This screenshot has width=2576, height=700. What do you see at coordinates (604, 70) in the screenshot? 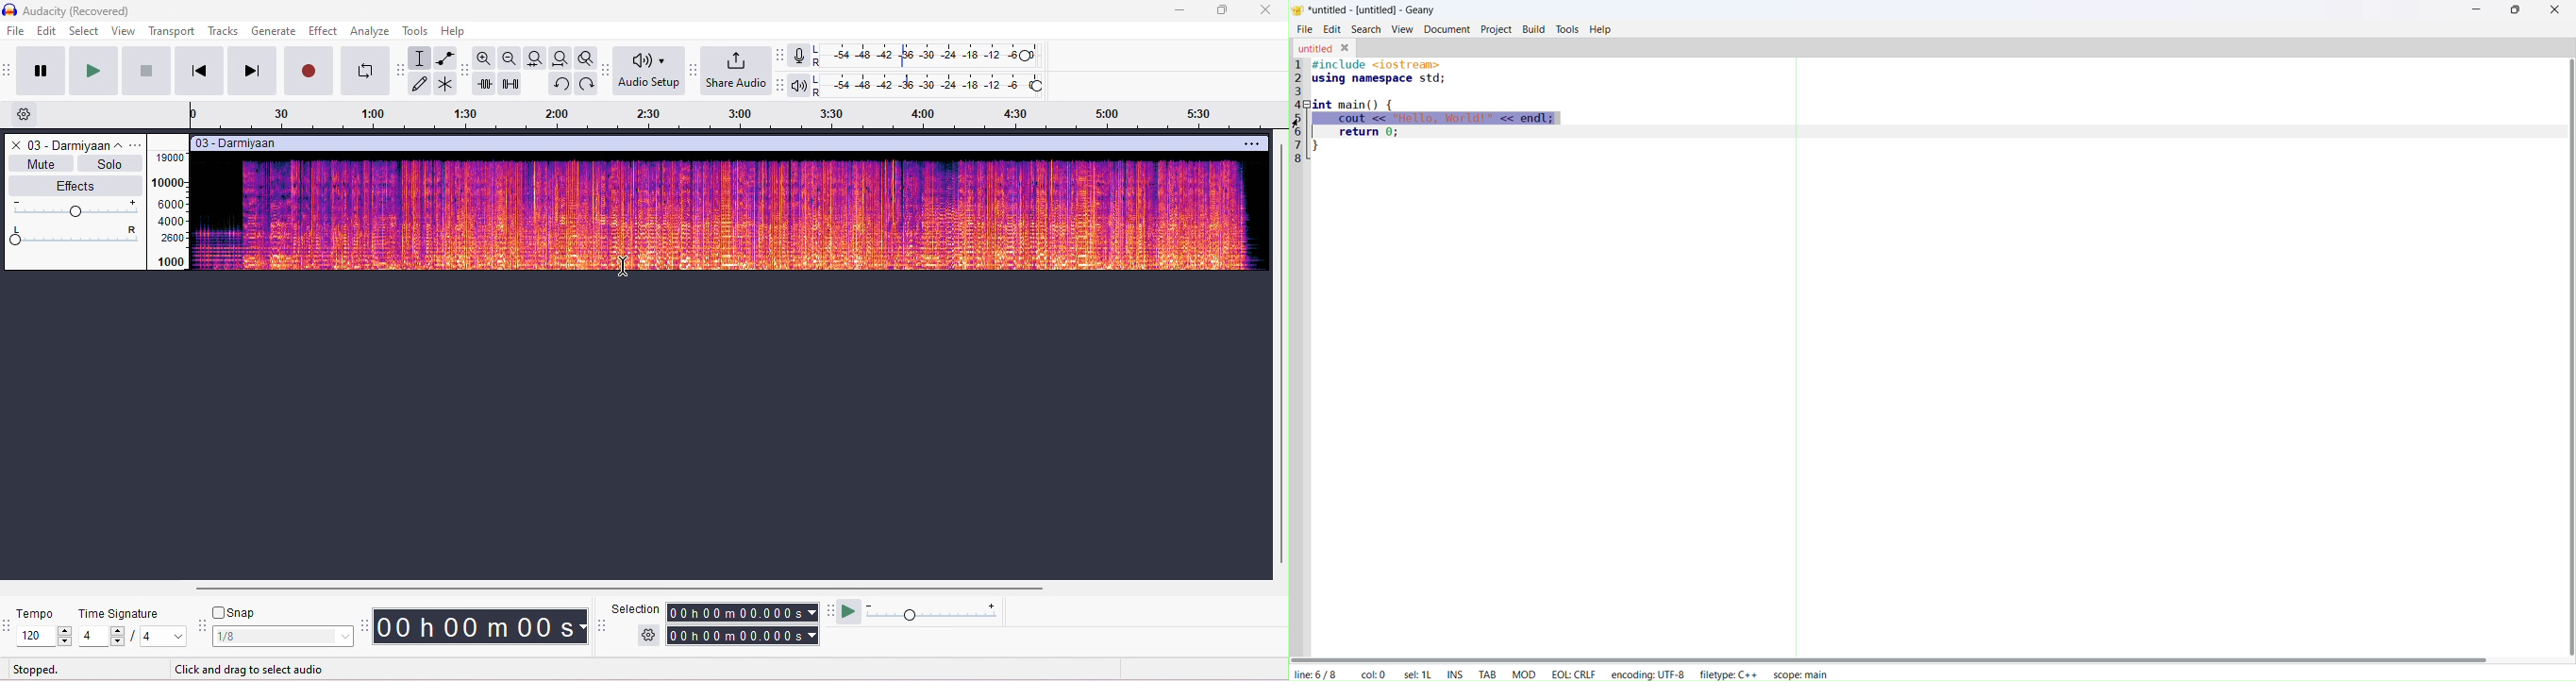
I see `audio setup tool bar` at bounding box center [604, 70].